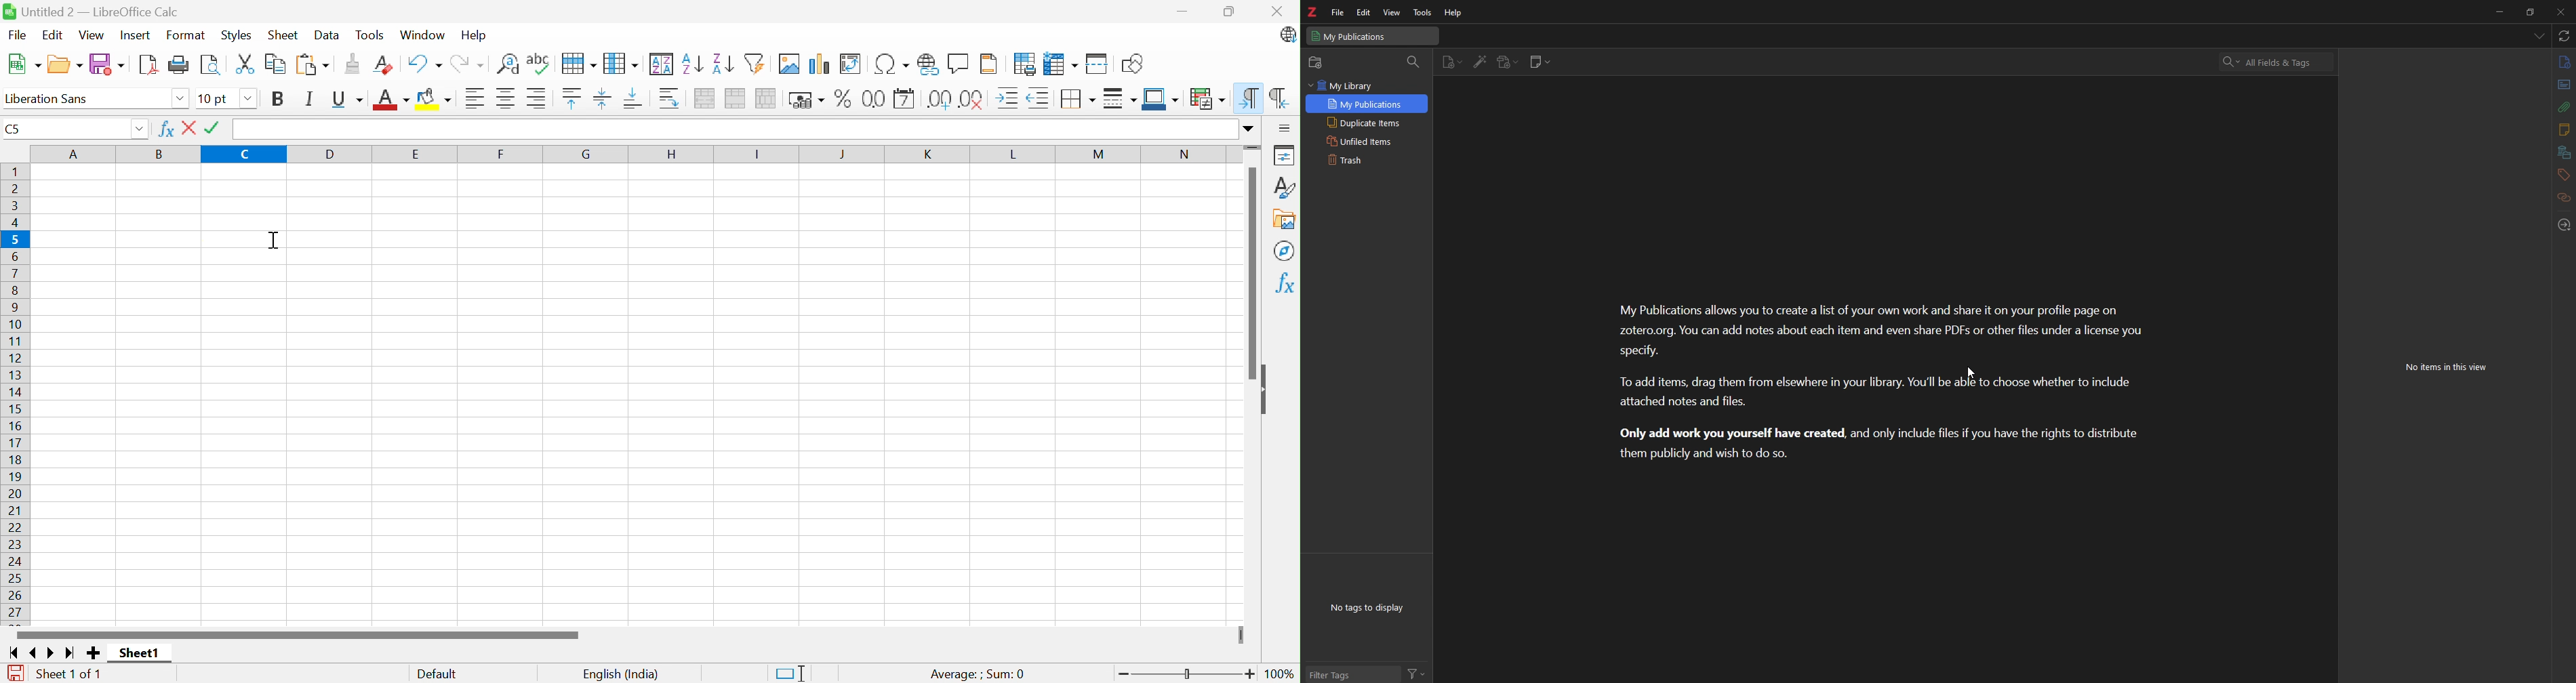 This screenshot has height=700, width=2576. Describe the element at coordinates (850, 64) in the screenshot. I see `Insert or edit pivot table` at that location.